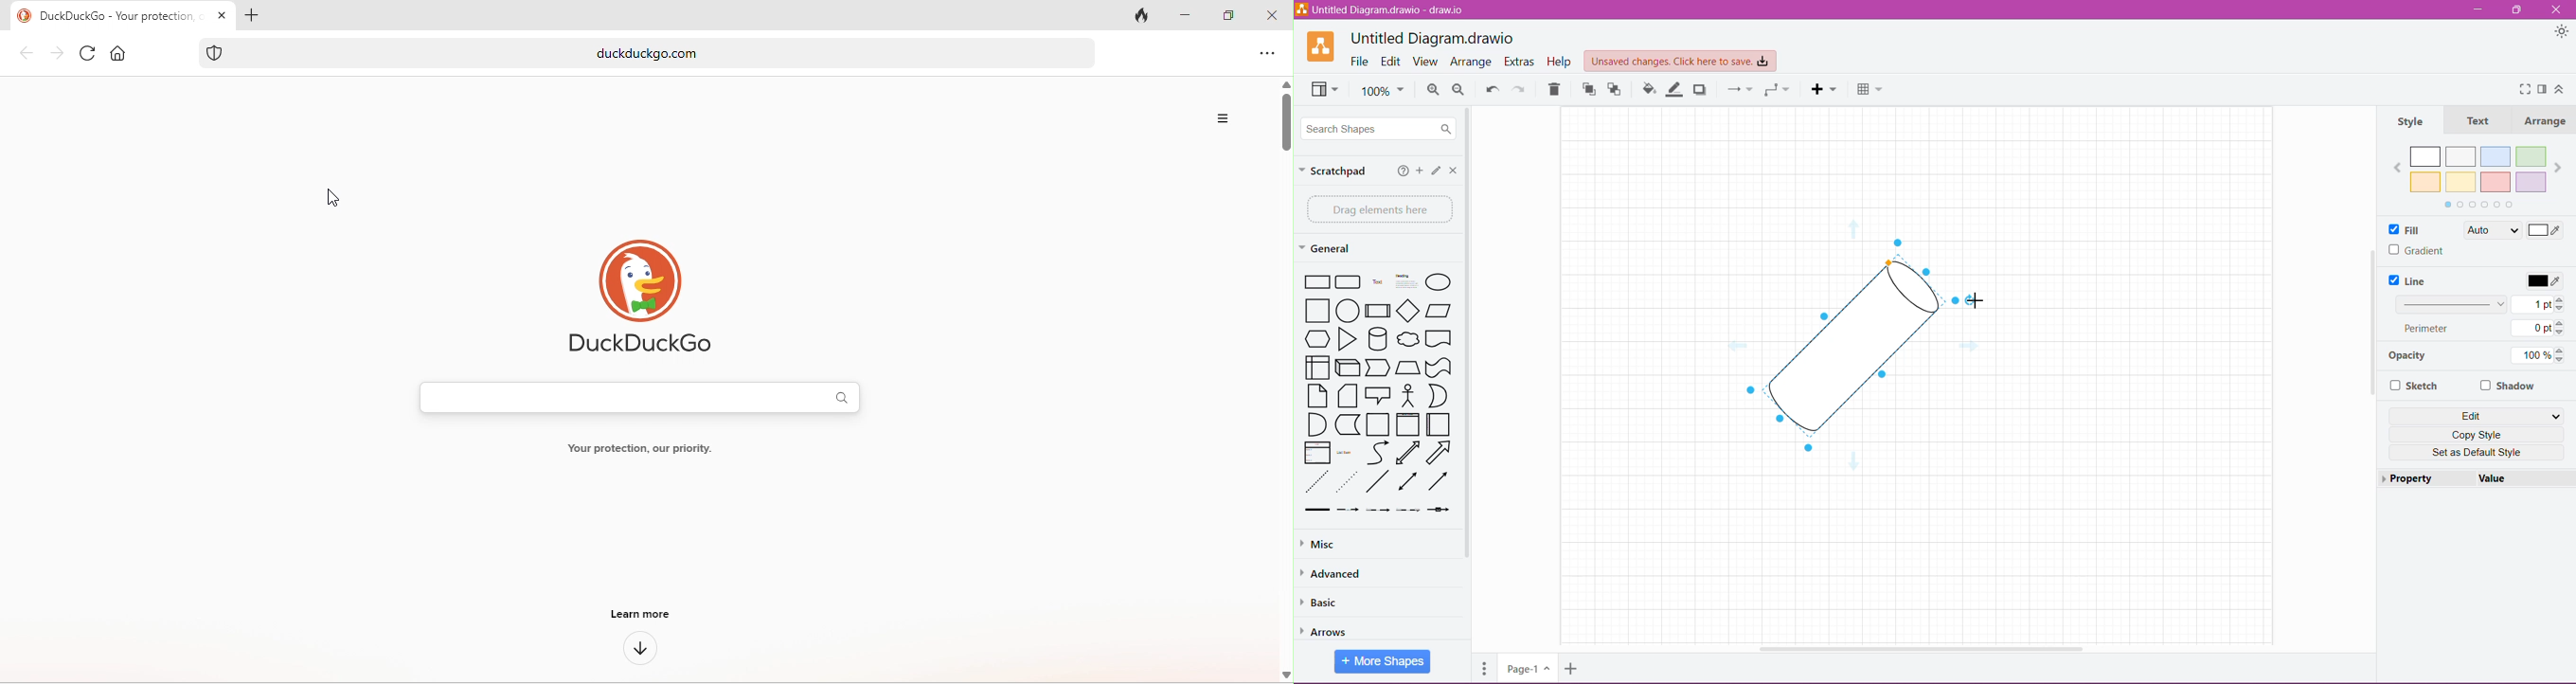 The image size is (2576, 700). Describe the element at coordinates (1433, 90) in the screenshot. I see `Zoom In` at that location.